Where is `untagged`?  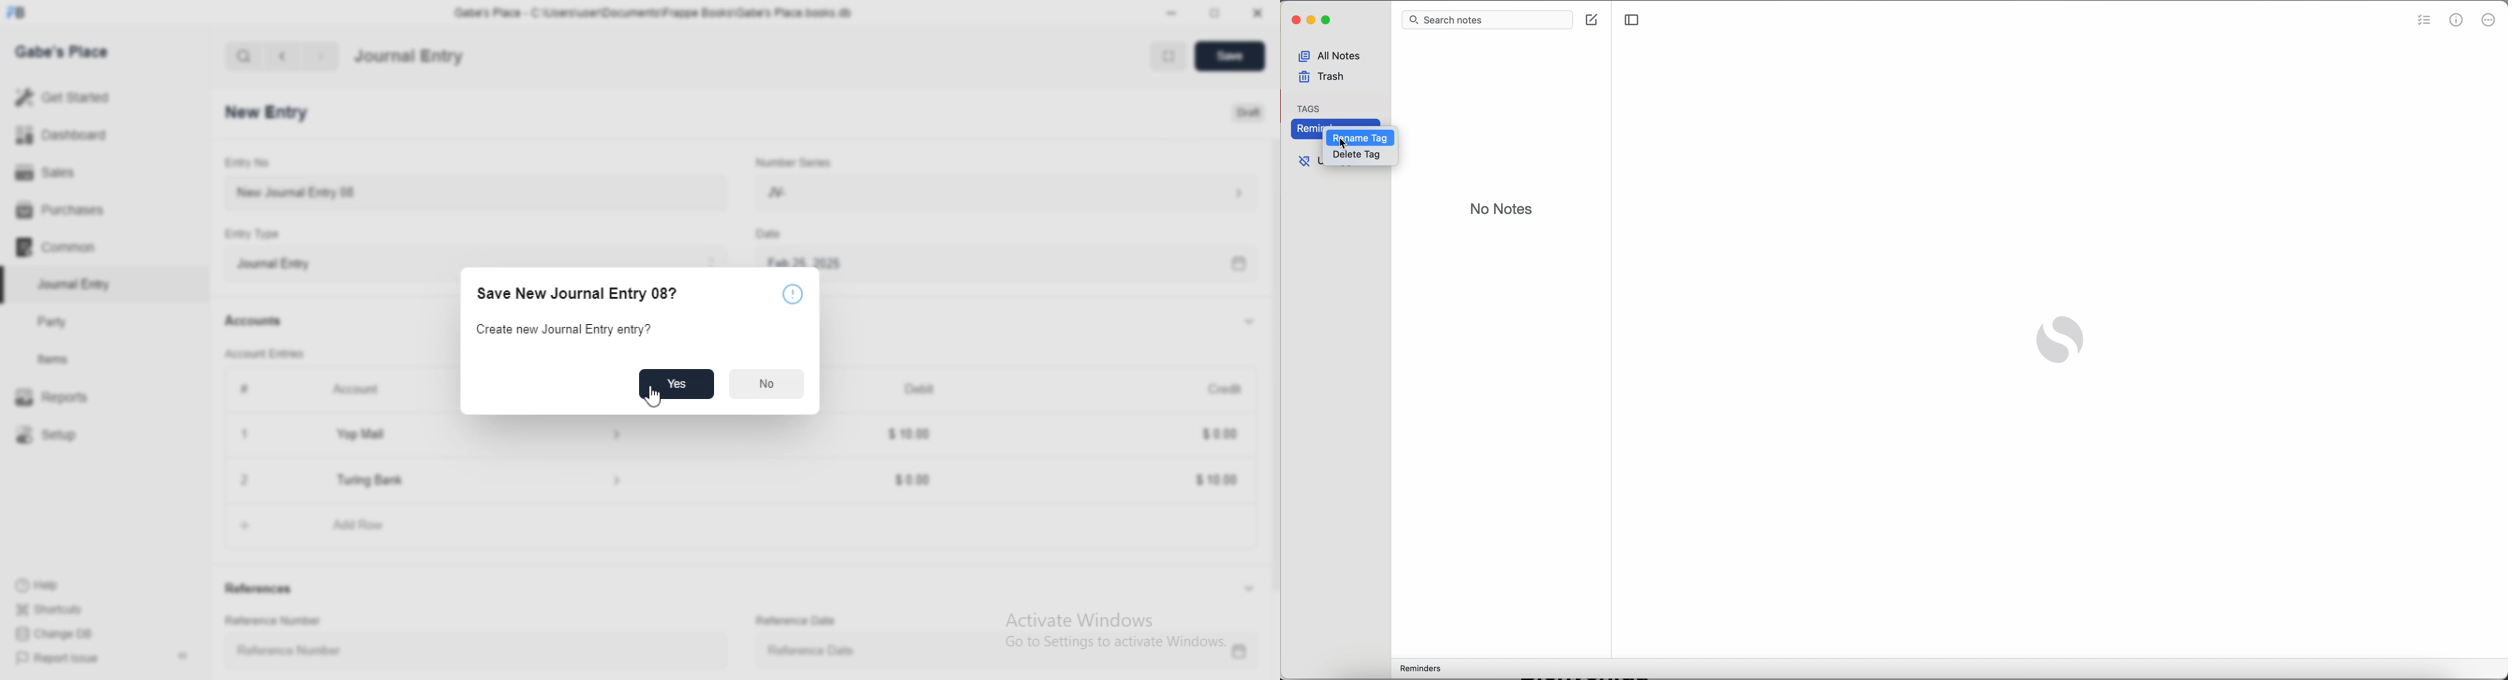 untagged is located at coordinates (1336, 161).